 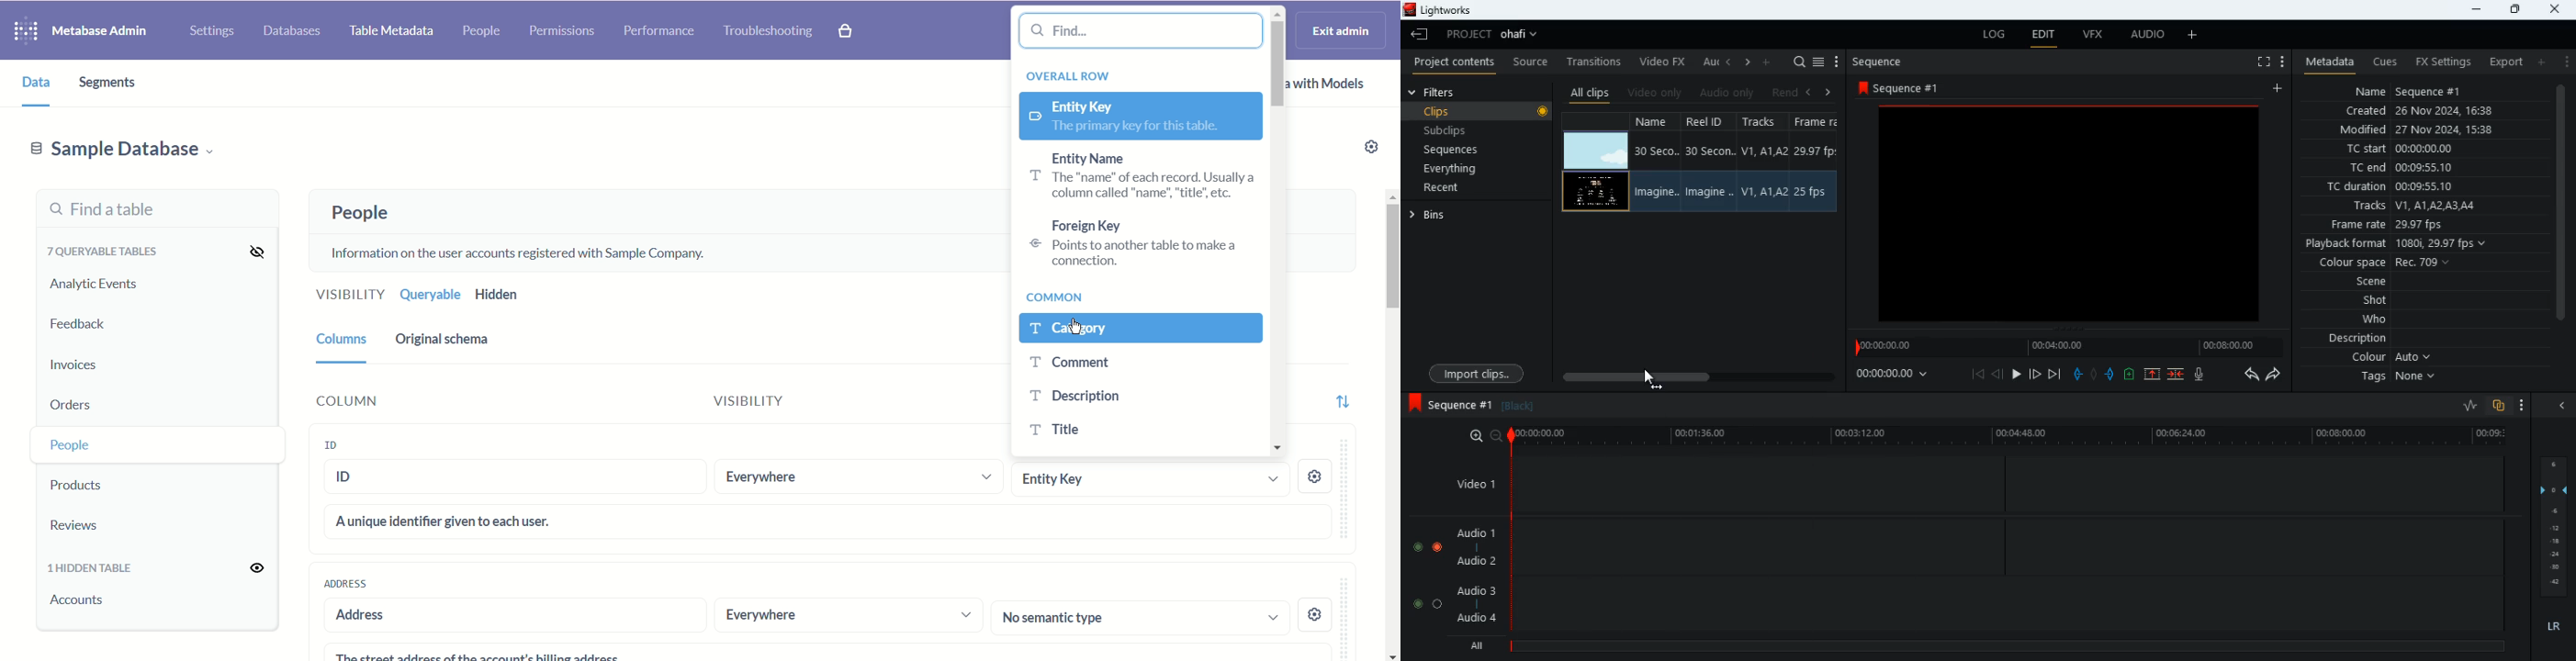 What do you see at coordinates (396, 401) in the screenshot?
I see `column` at bounding box center [396, 401].